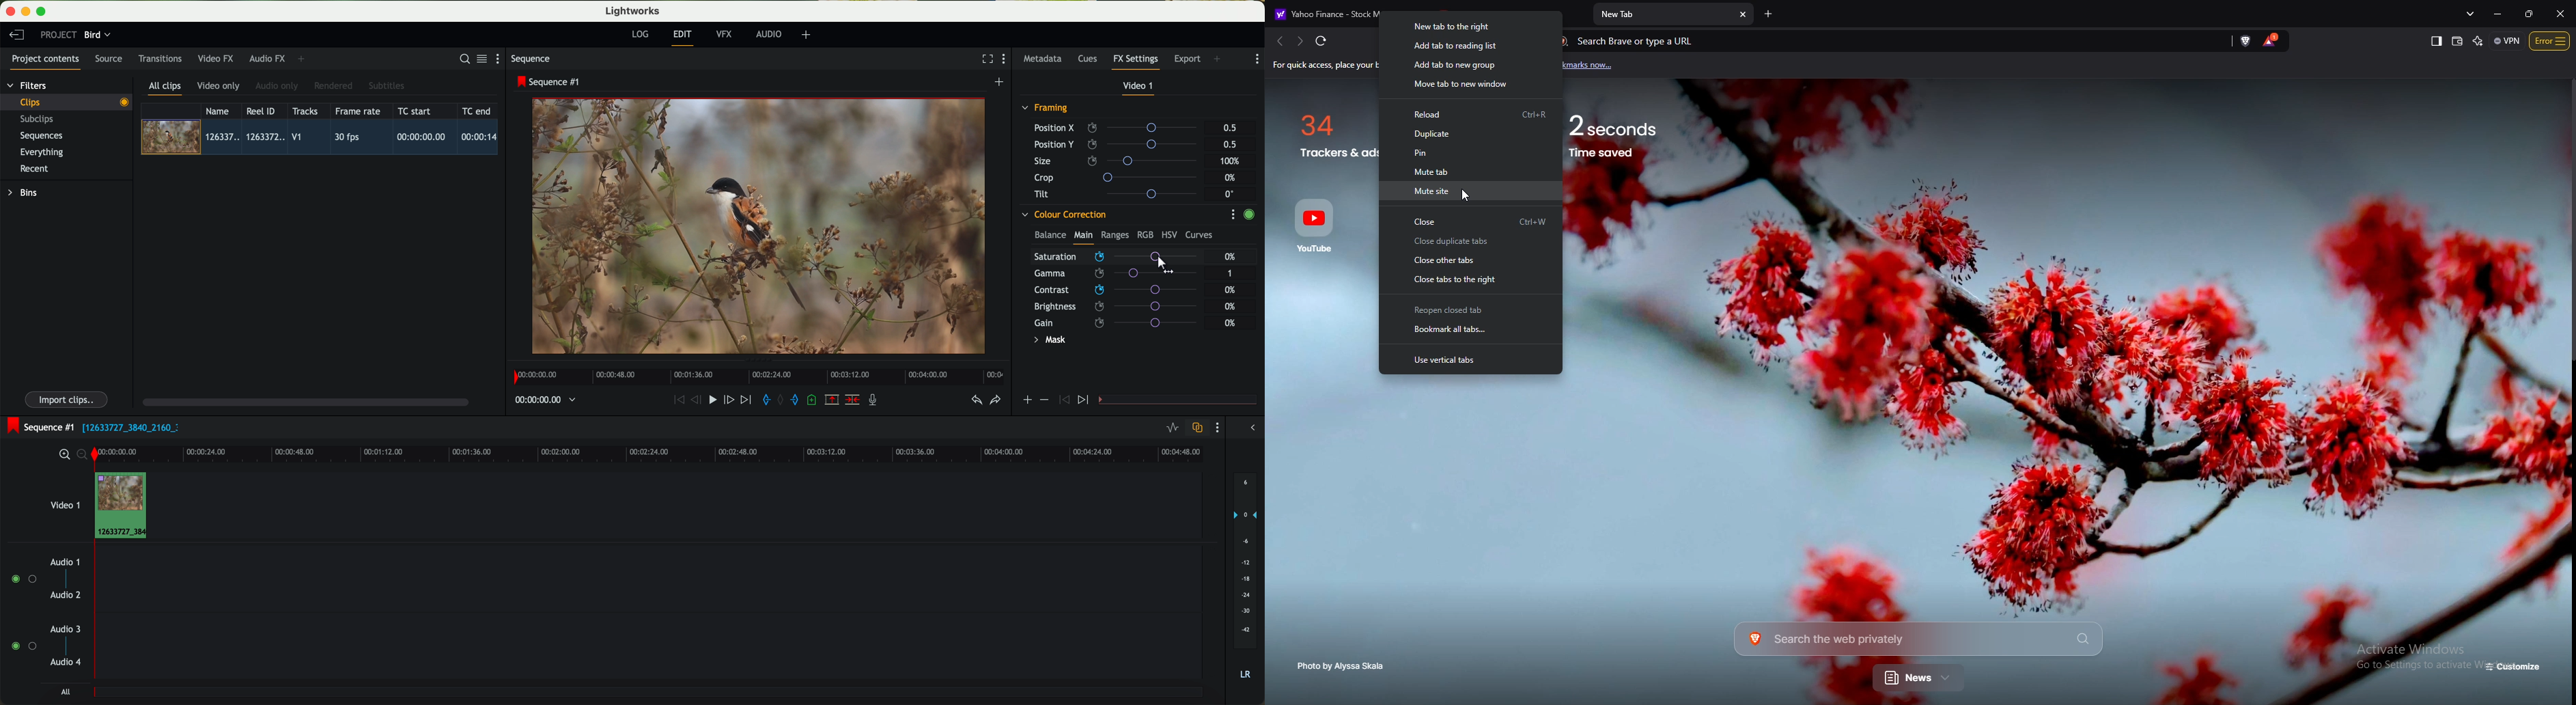  Describe the element at coordinates (1470, 29) in the screenshot. I see `new tab to the right` at that location.